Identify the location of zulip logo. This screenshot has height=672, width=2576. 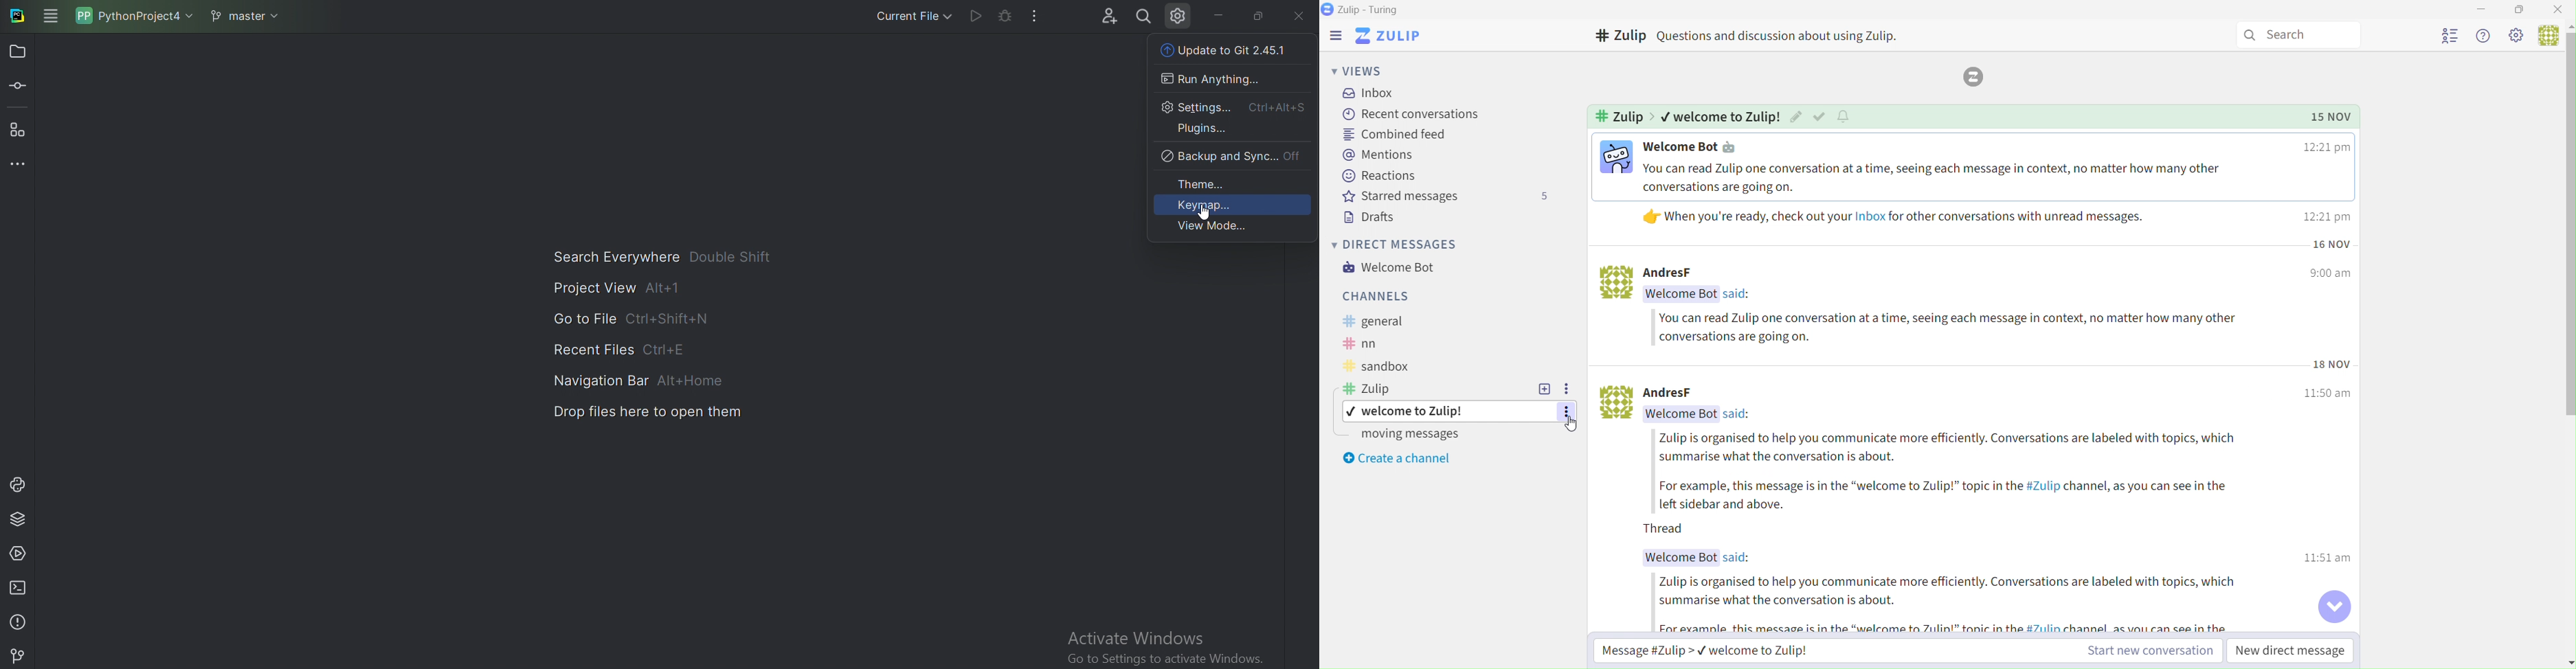
(1973, 77).